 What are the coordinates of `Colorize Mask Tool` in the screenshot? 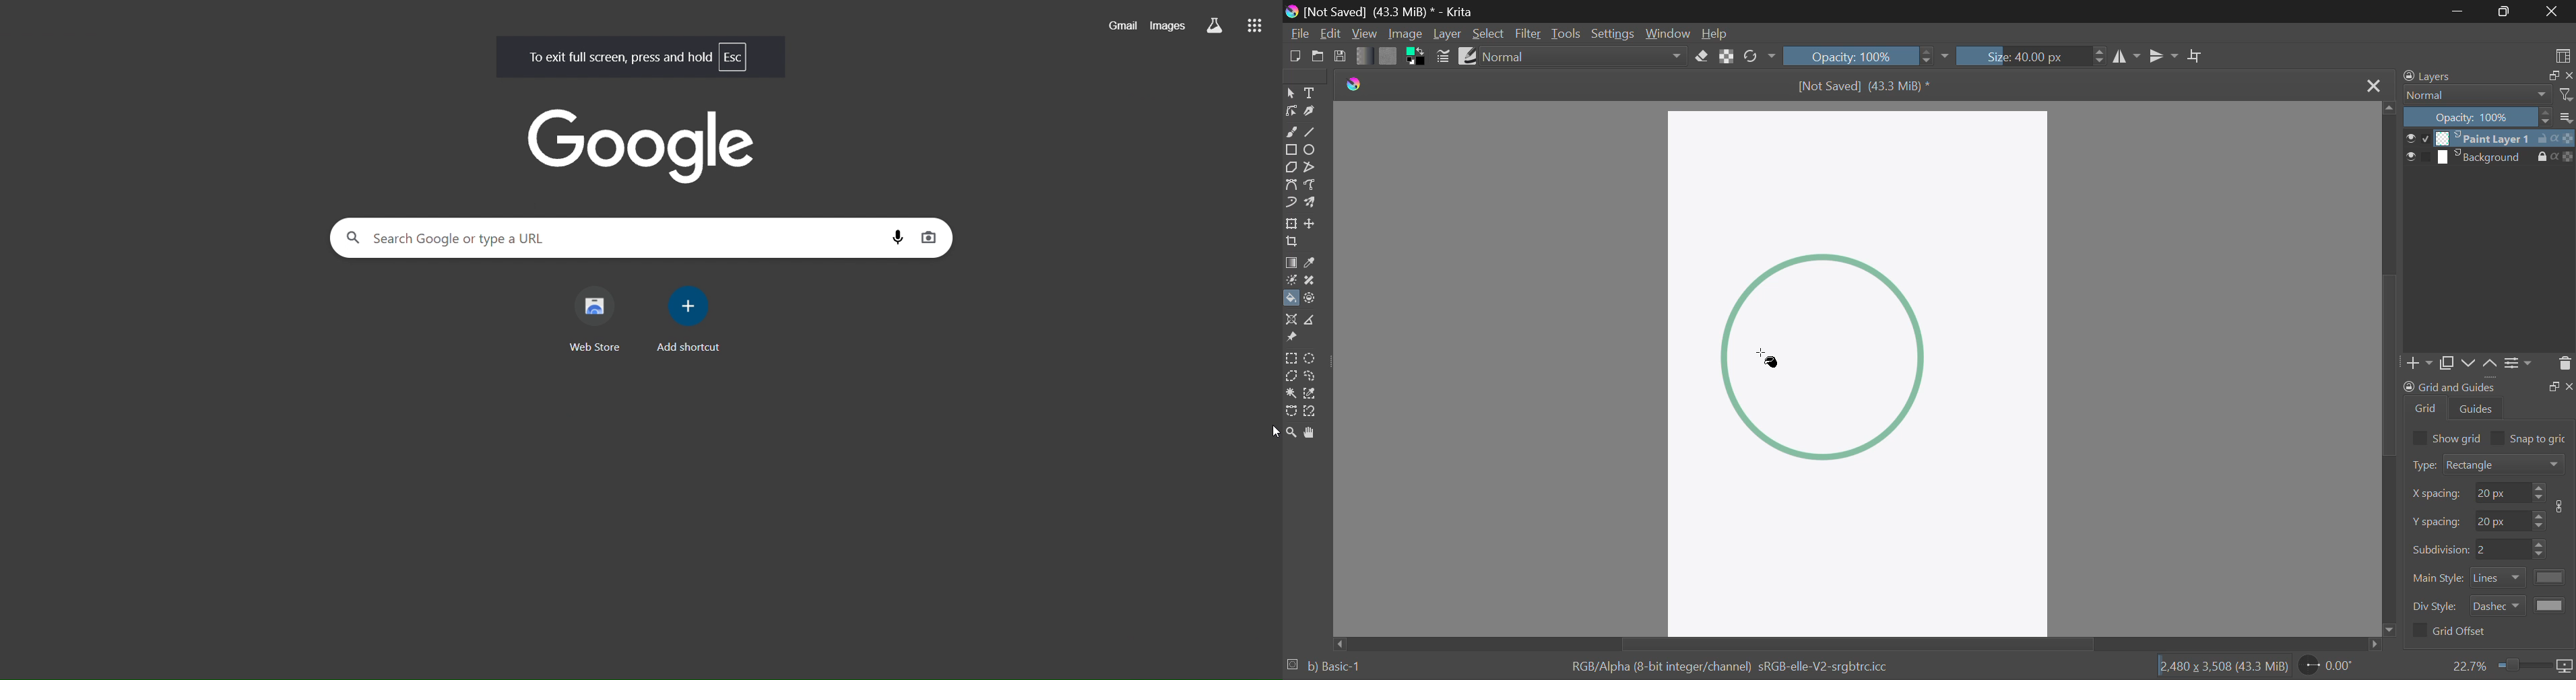 It's located at (1291, 281).